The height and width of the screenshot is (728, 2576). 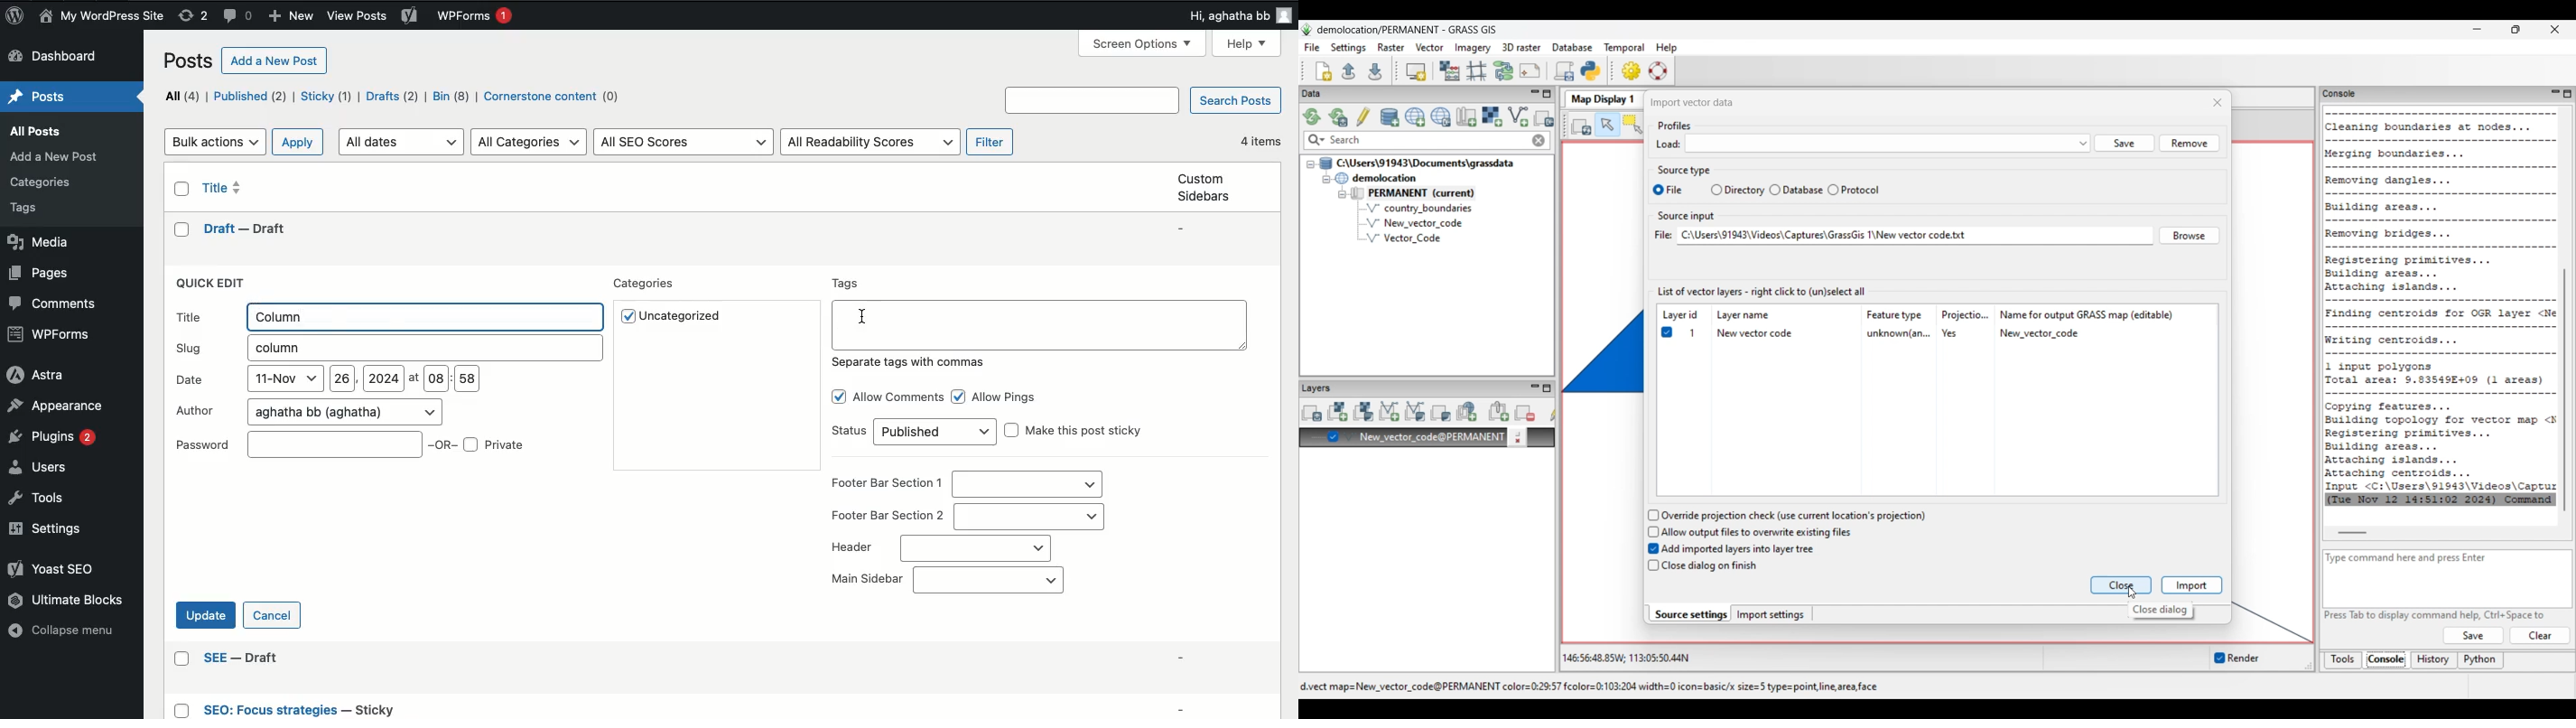 What do you see at coordinates (237, 709) in the screenshot?
I see `` at bounding box center [237, 709].